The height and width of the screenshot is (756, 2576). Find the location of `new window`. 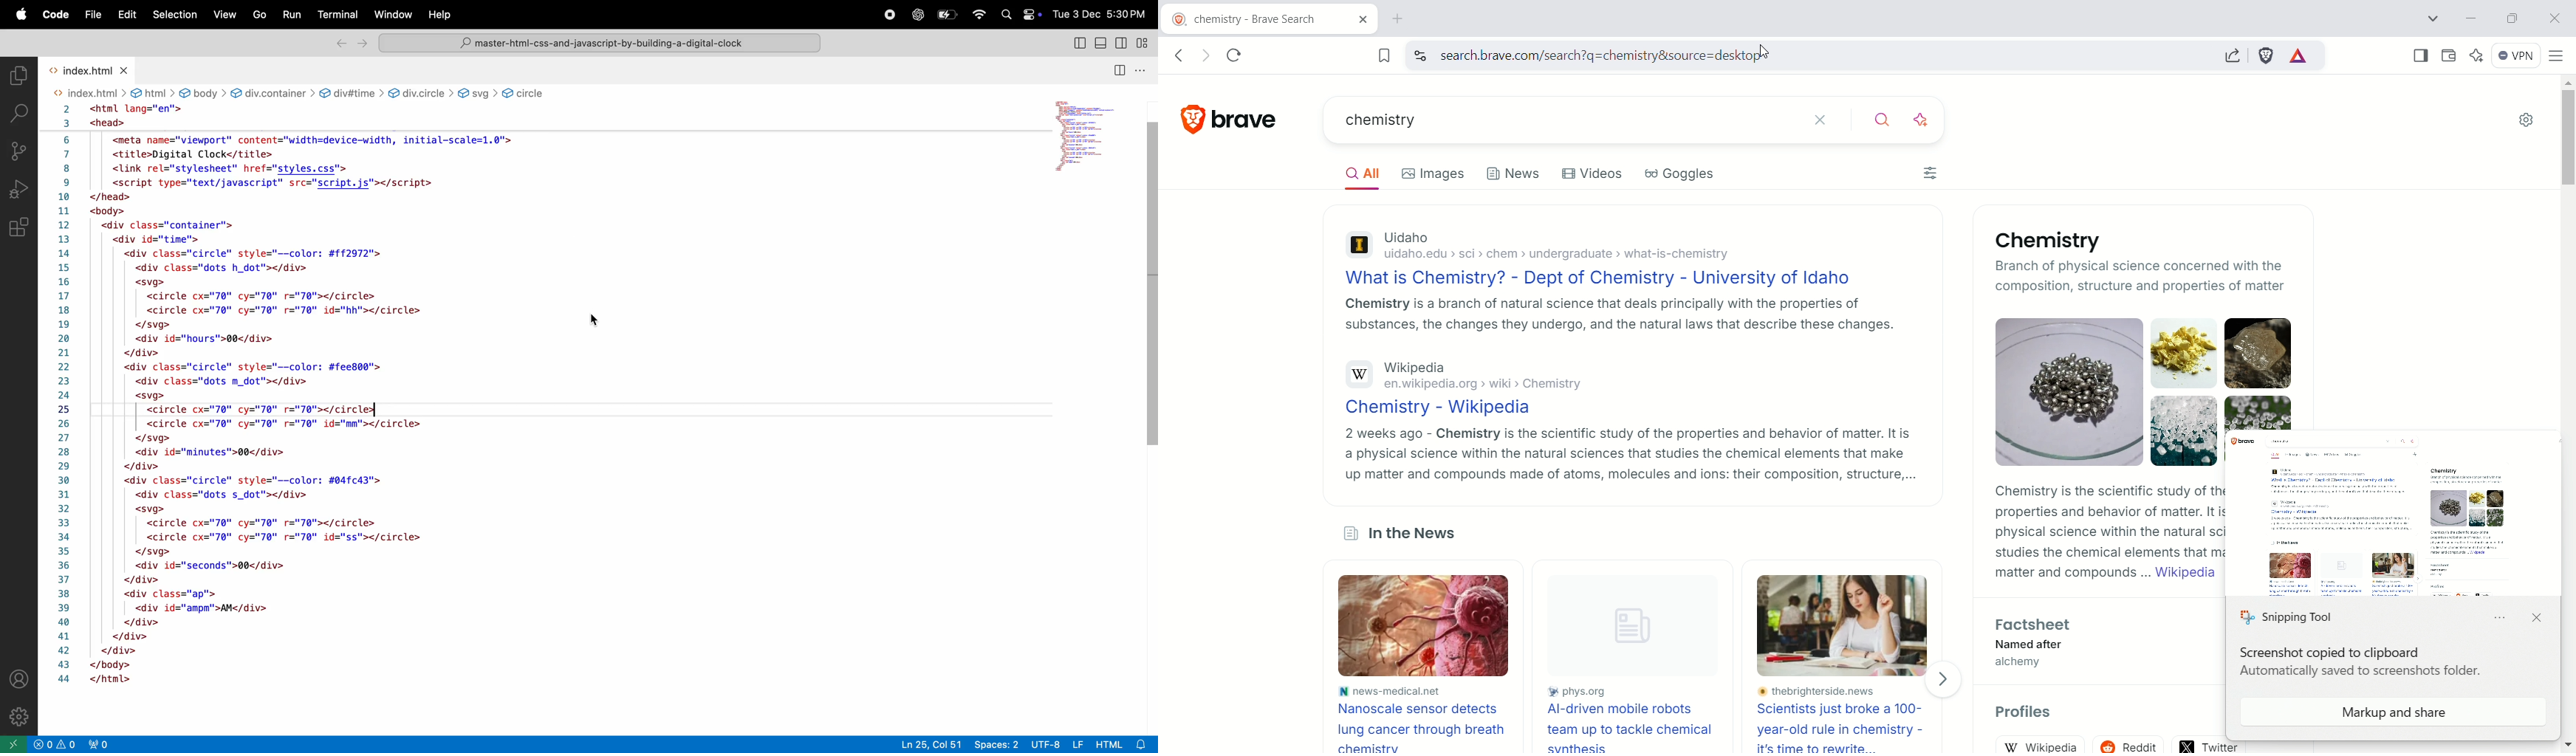

new window is located at coordinates (11, 744).